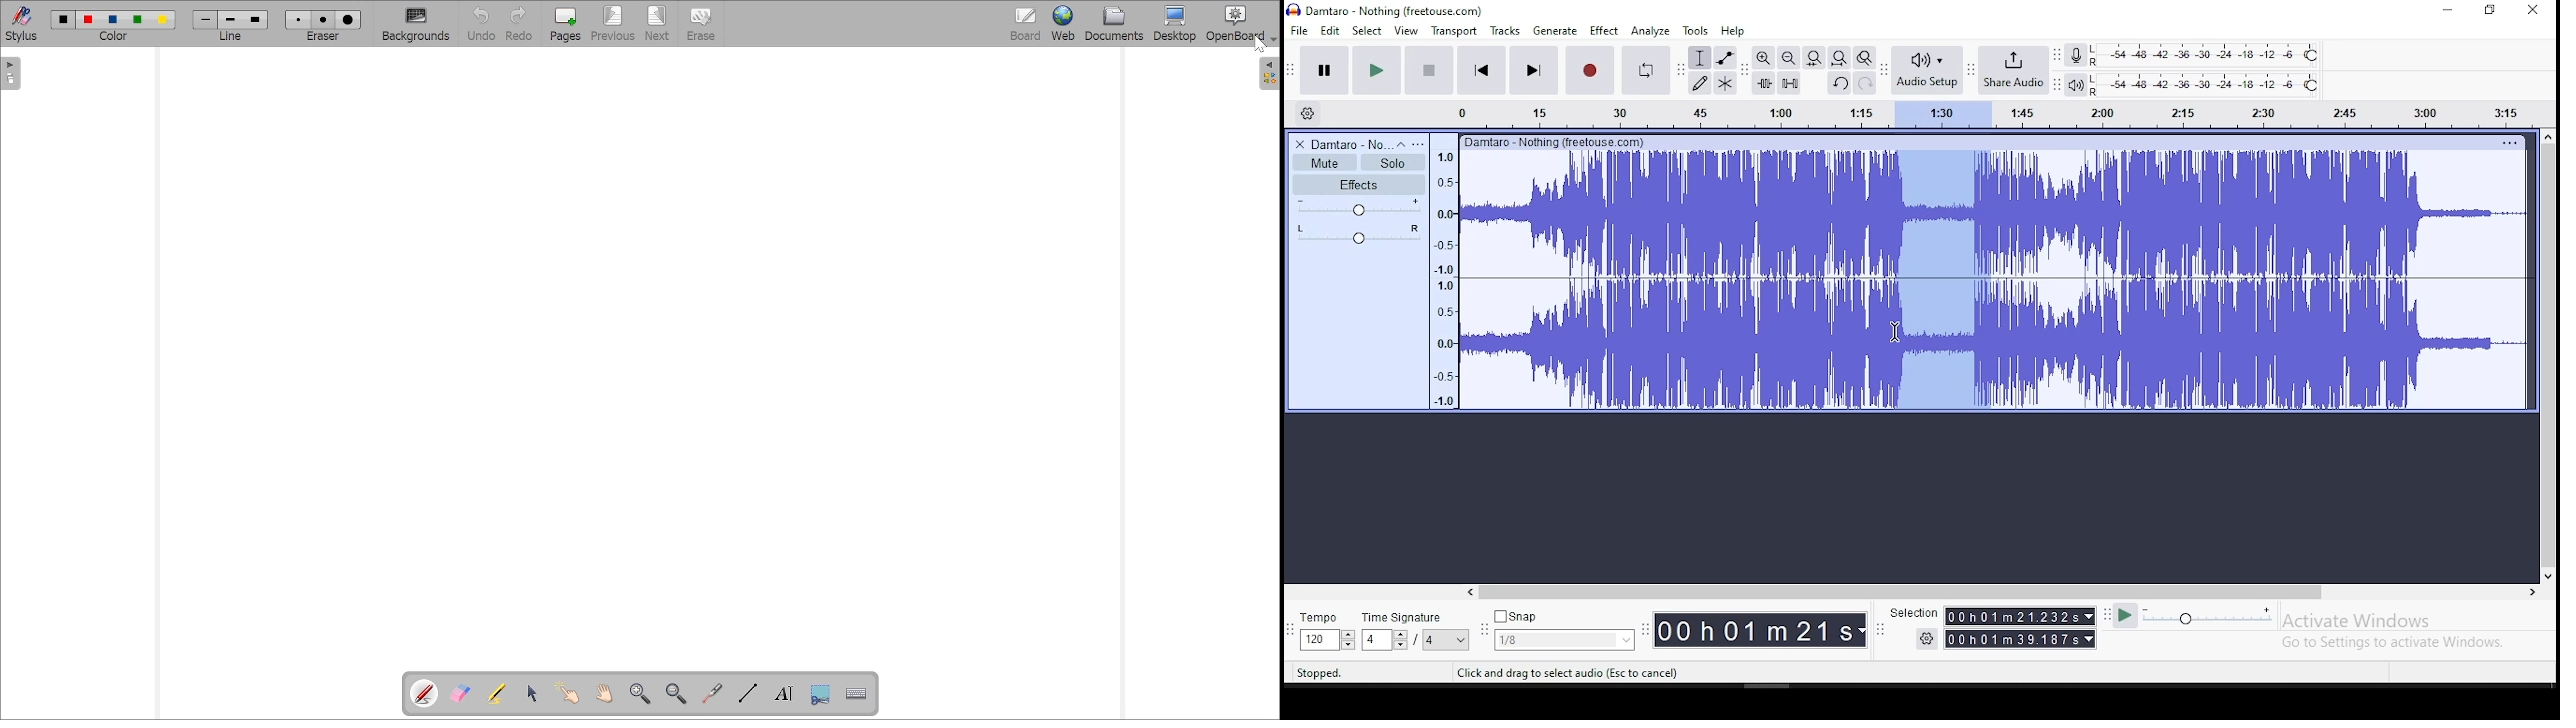  What do you see at coordinates (1646, 628) in the screenshot?
I see `` at bounding box center [1646, 628].